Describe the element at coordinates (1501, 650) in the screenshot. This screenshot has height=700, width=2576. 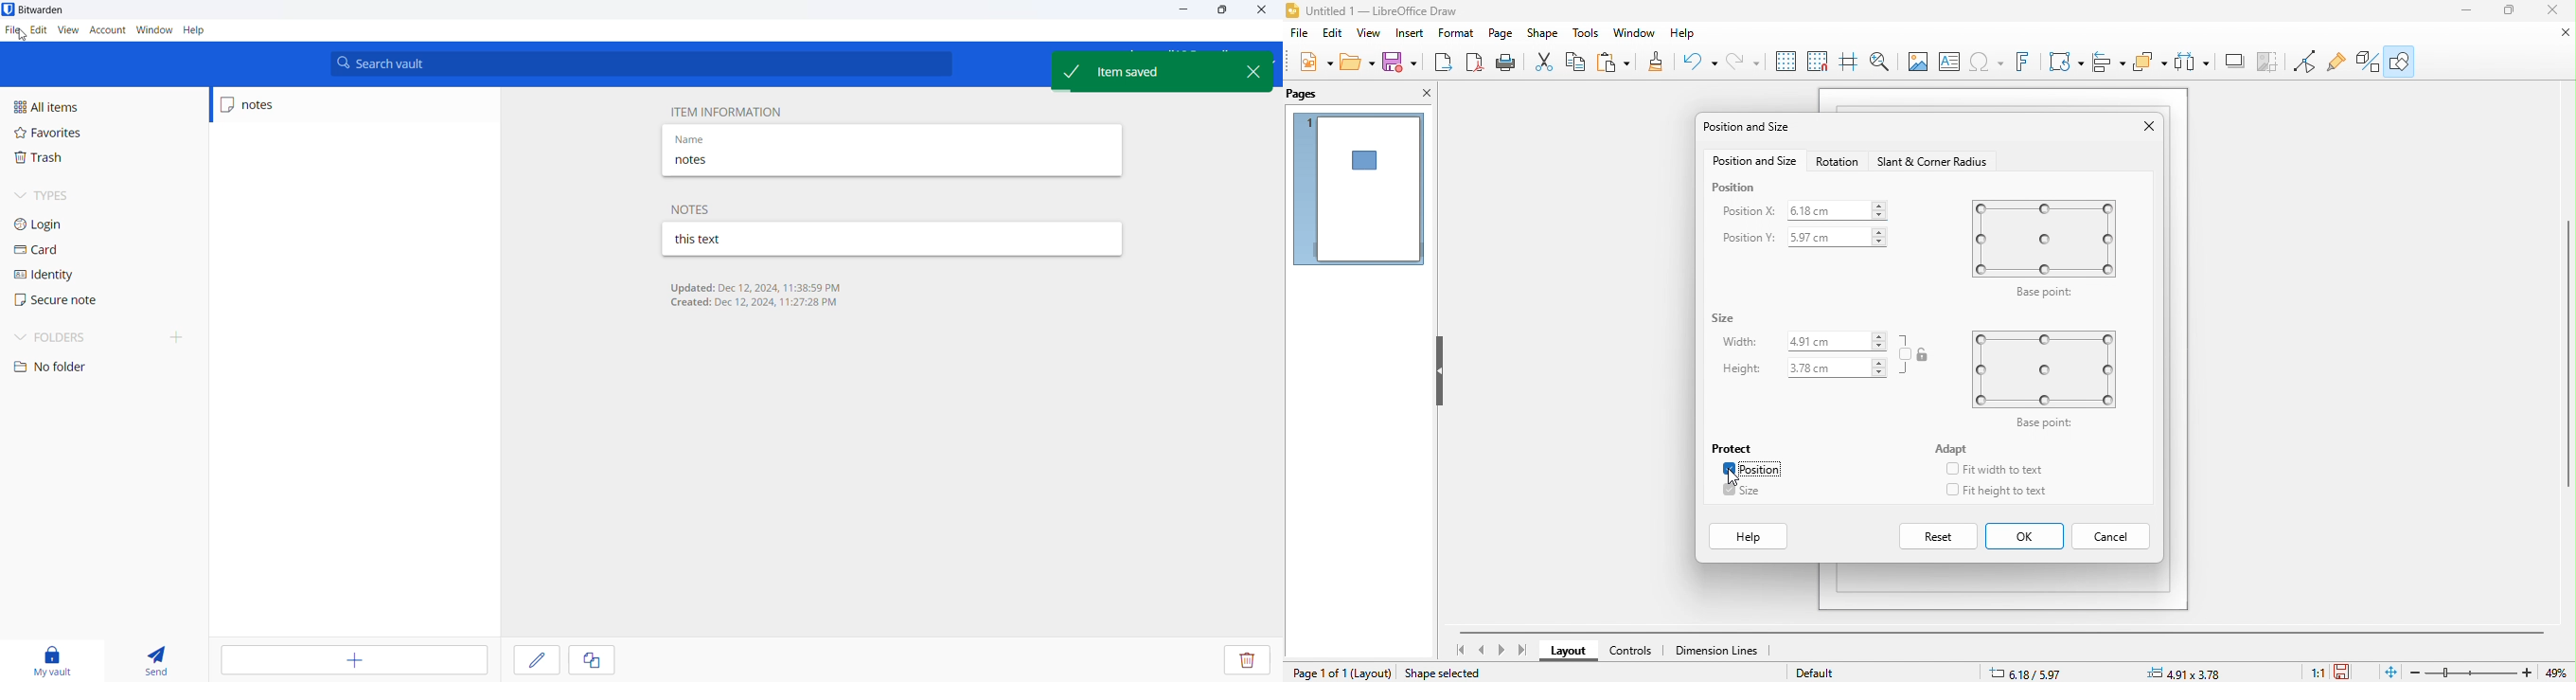
I see `next page` at that location.